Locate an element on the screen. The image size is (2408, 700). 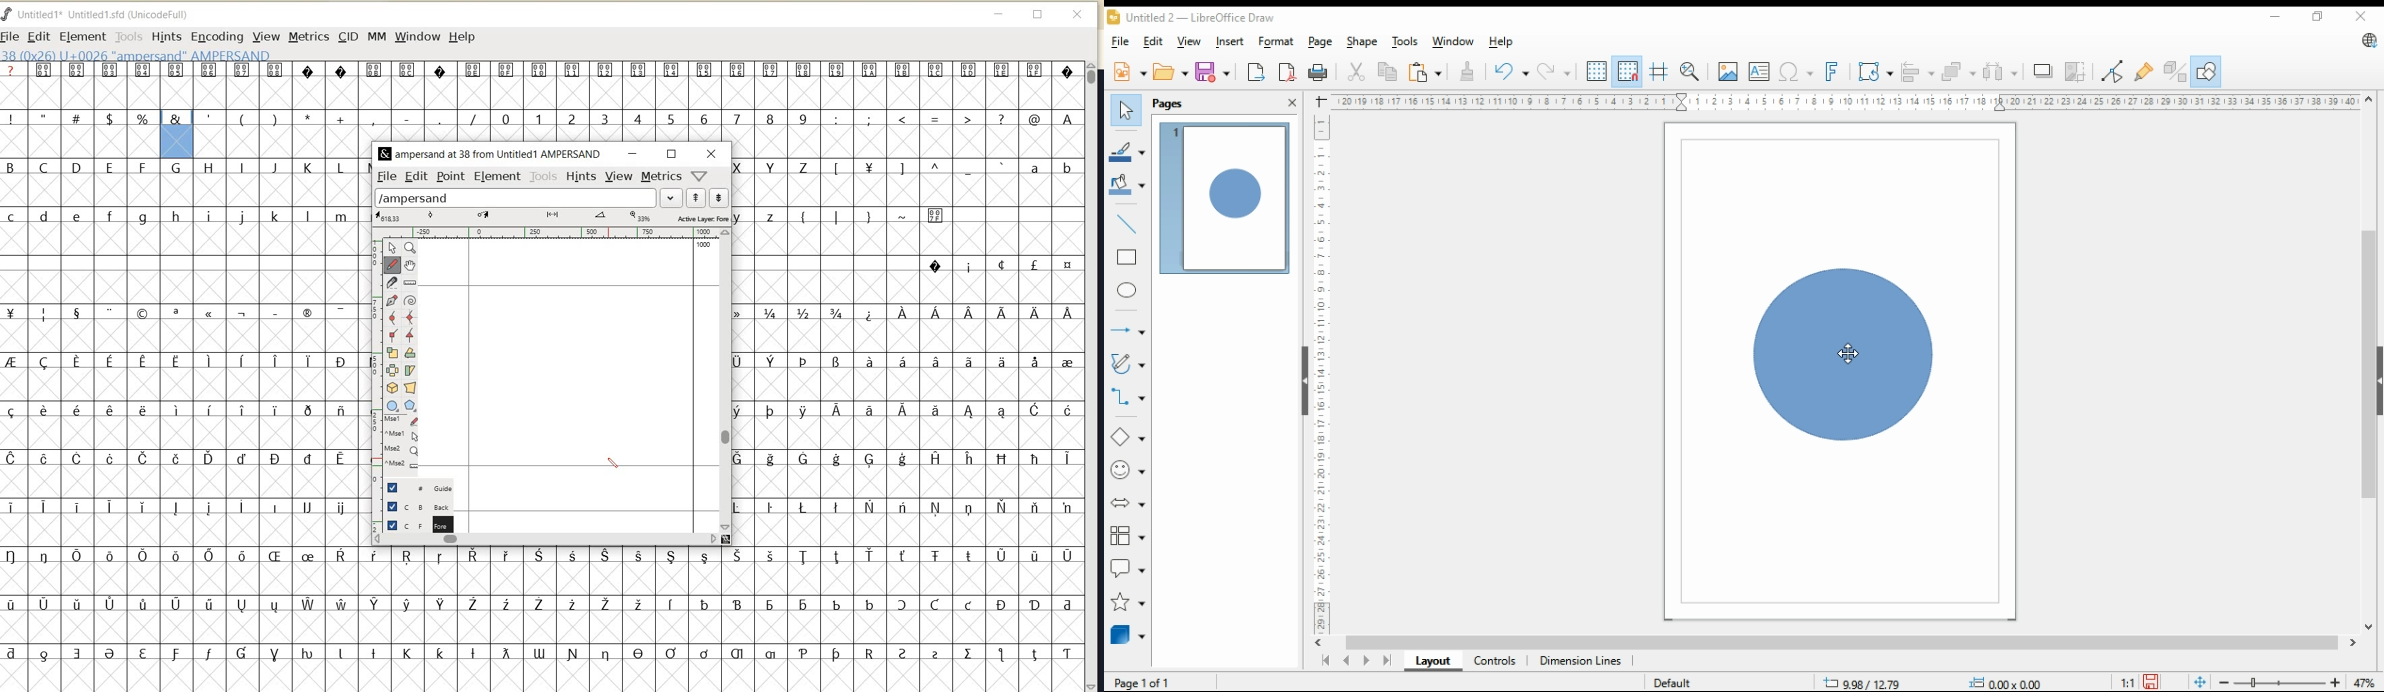
mouse pointer is located at coordinates (1846, 354).